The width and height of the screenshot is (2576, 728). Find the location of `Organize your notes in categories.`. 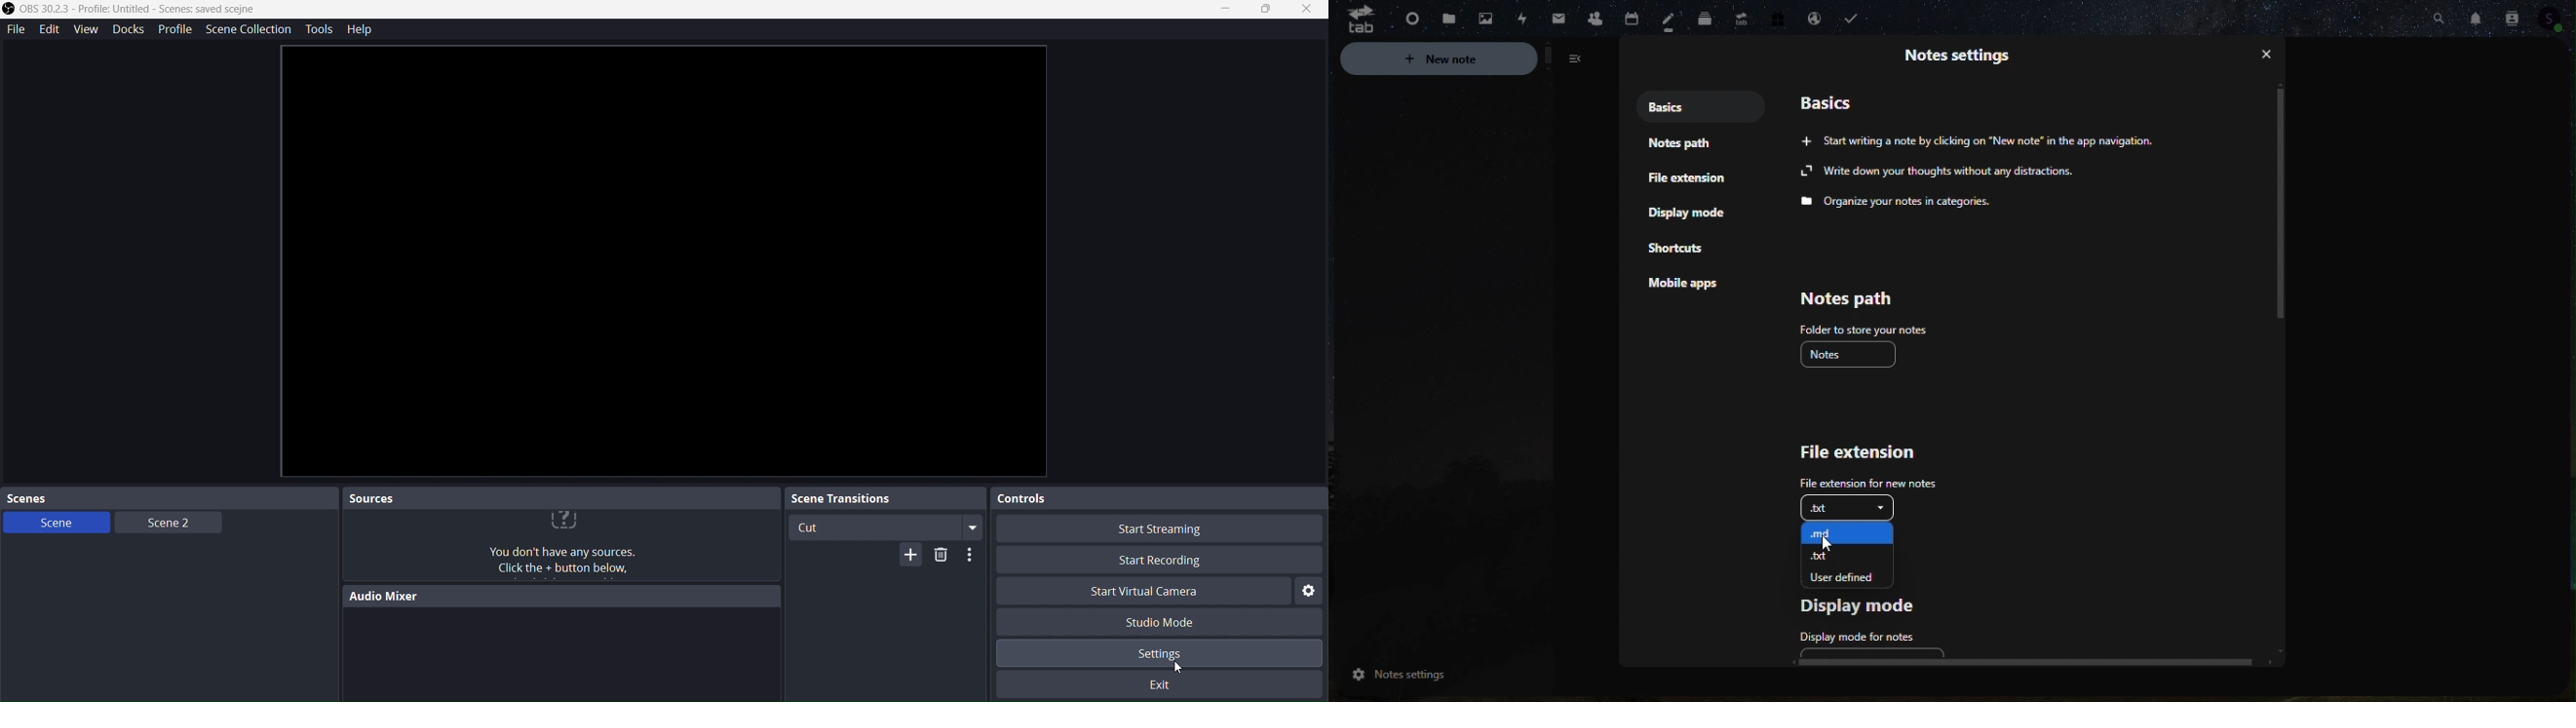

Organize your notes in categories. is located at coordinates (1898, 203).